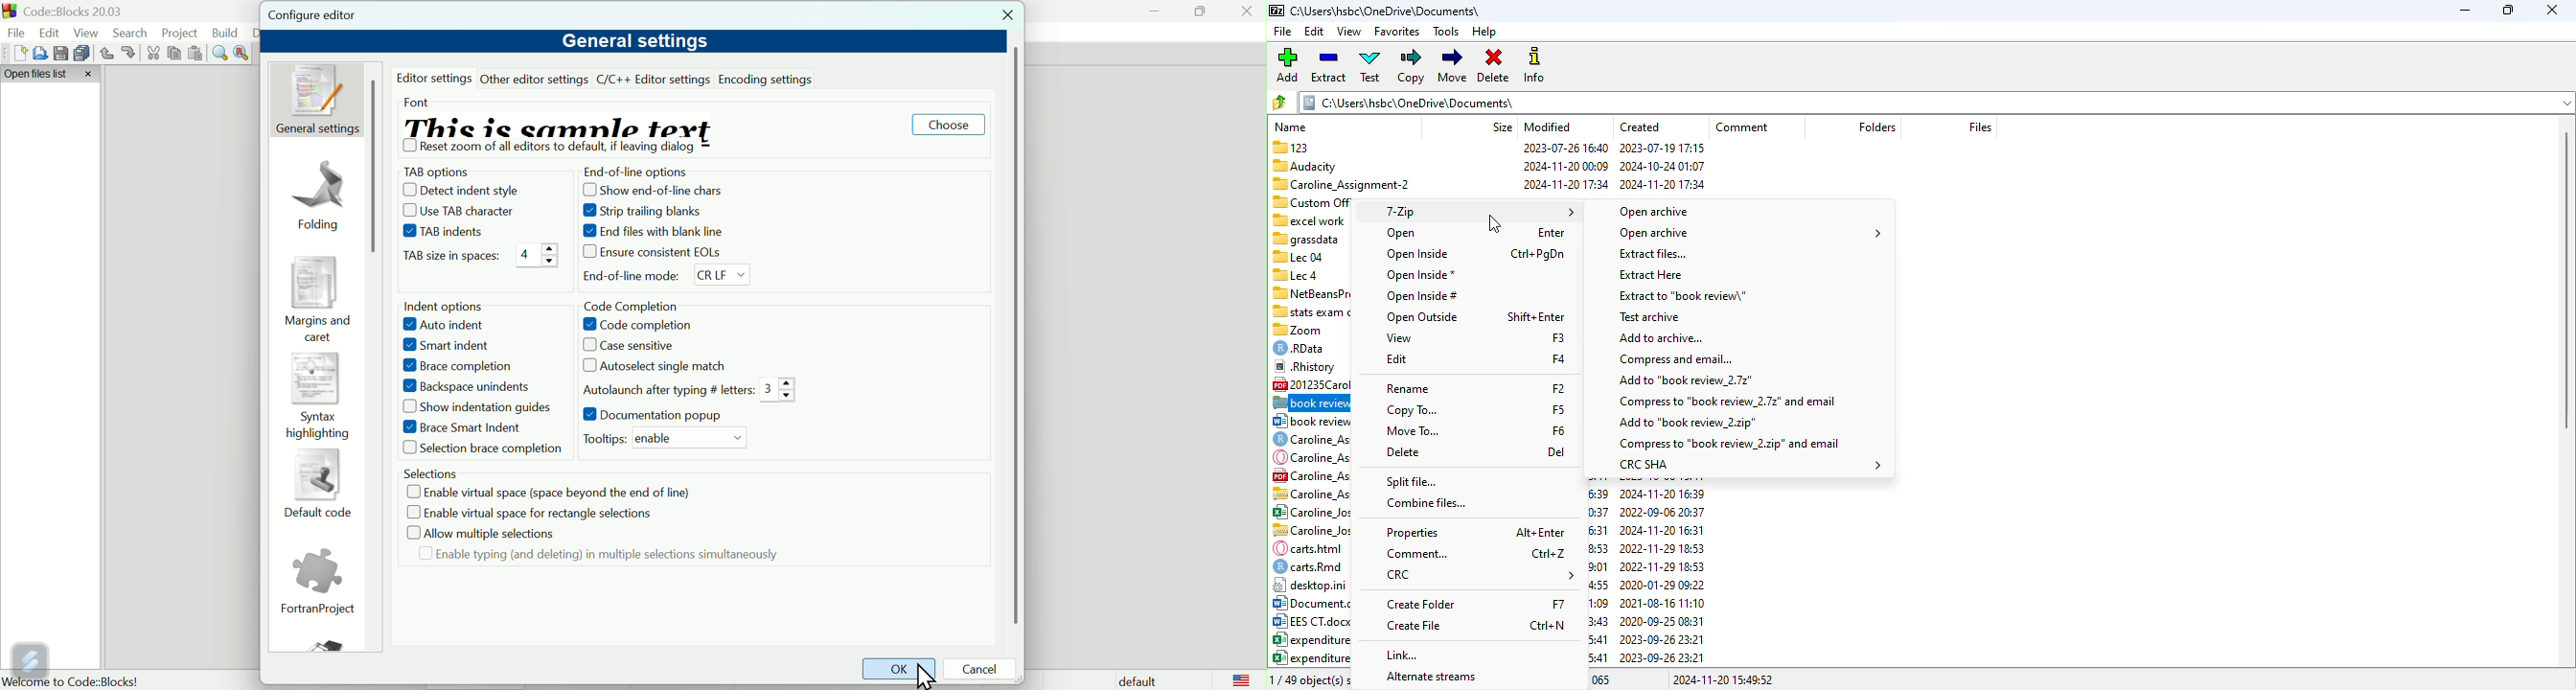 The image size is (2576, 700). What do you see at coordinates (1645, 570) in the screenshot?
I see `created date & time` at bounding box center [1645, 570].